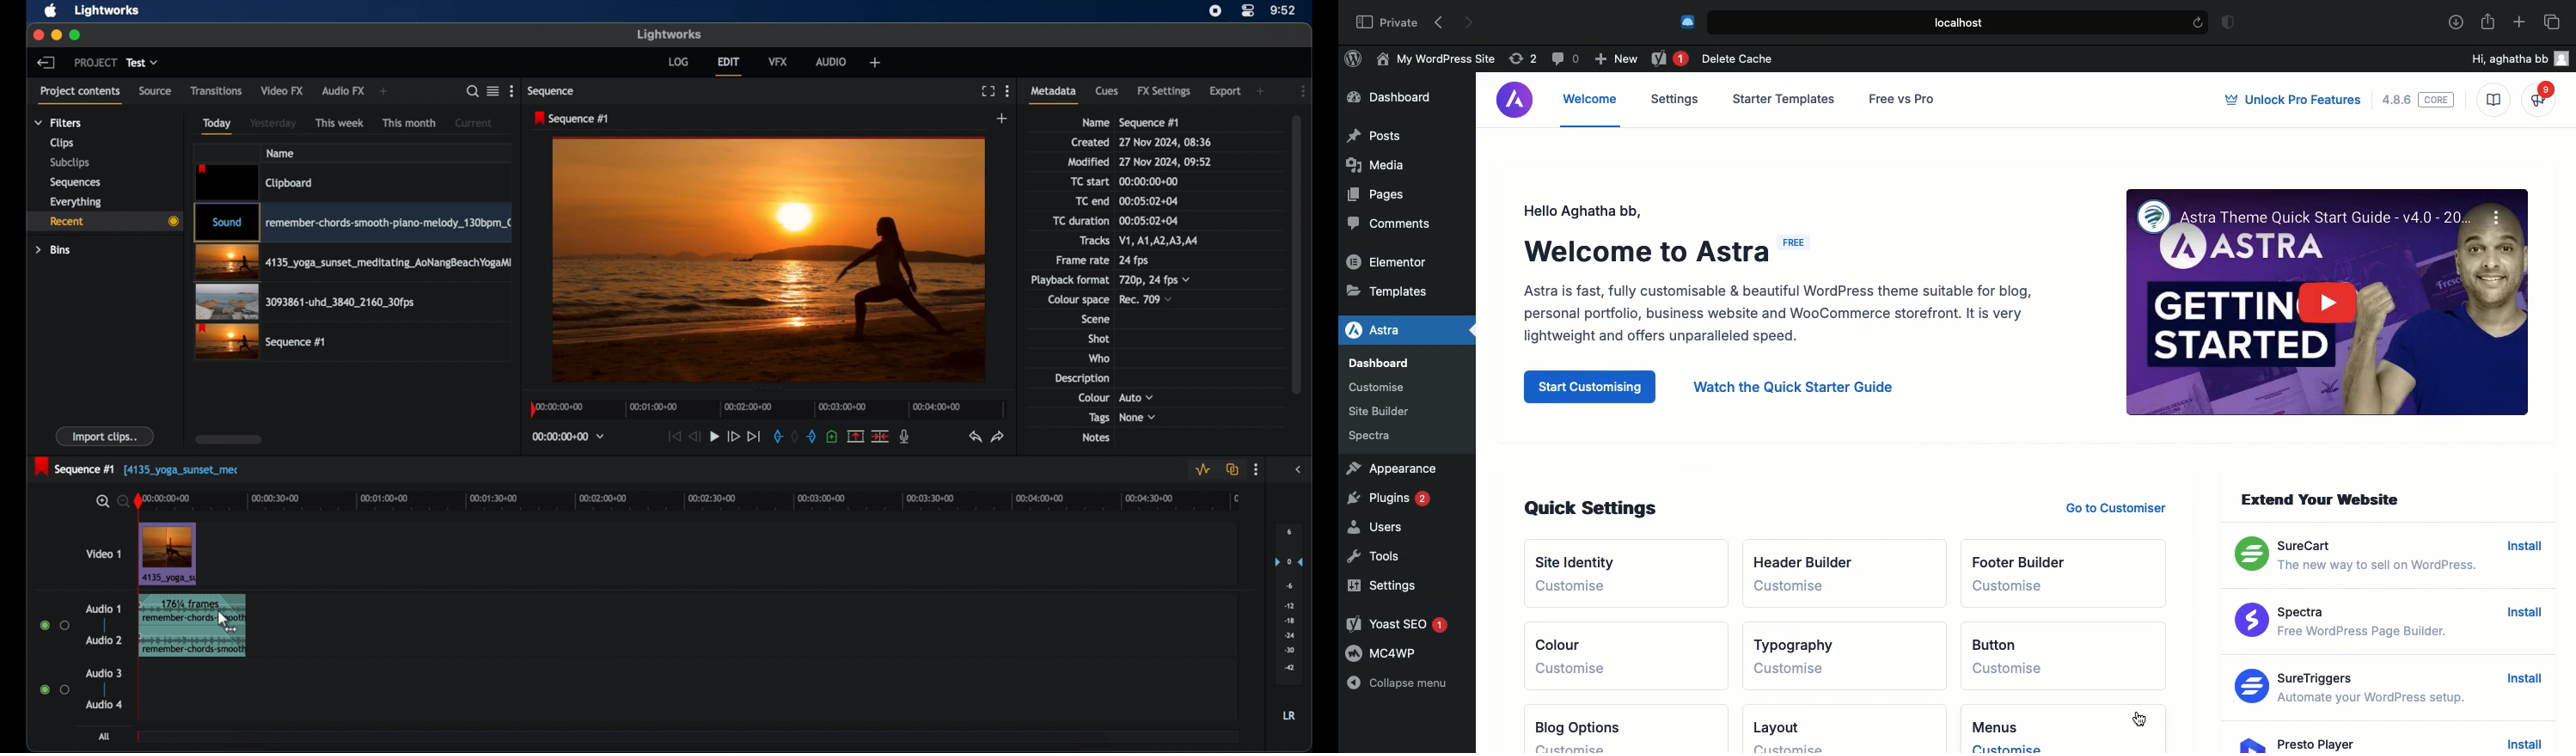  What do you see at coordinates (1166, 142) in the screenshot?
I see `date` at bounding box center [1166, 142].